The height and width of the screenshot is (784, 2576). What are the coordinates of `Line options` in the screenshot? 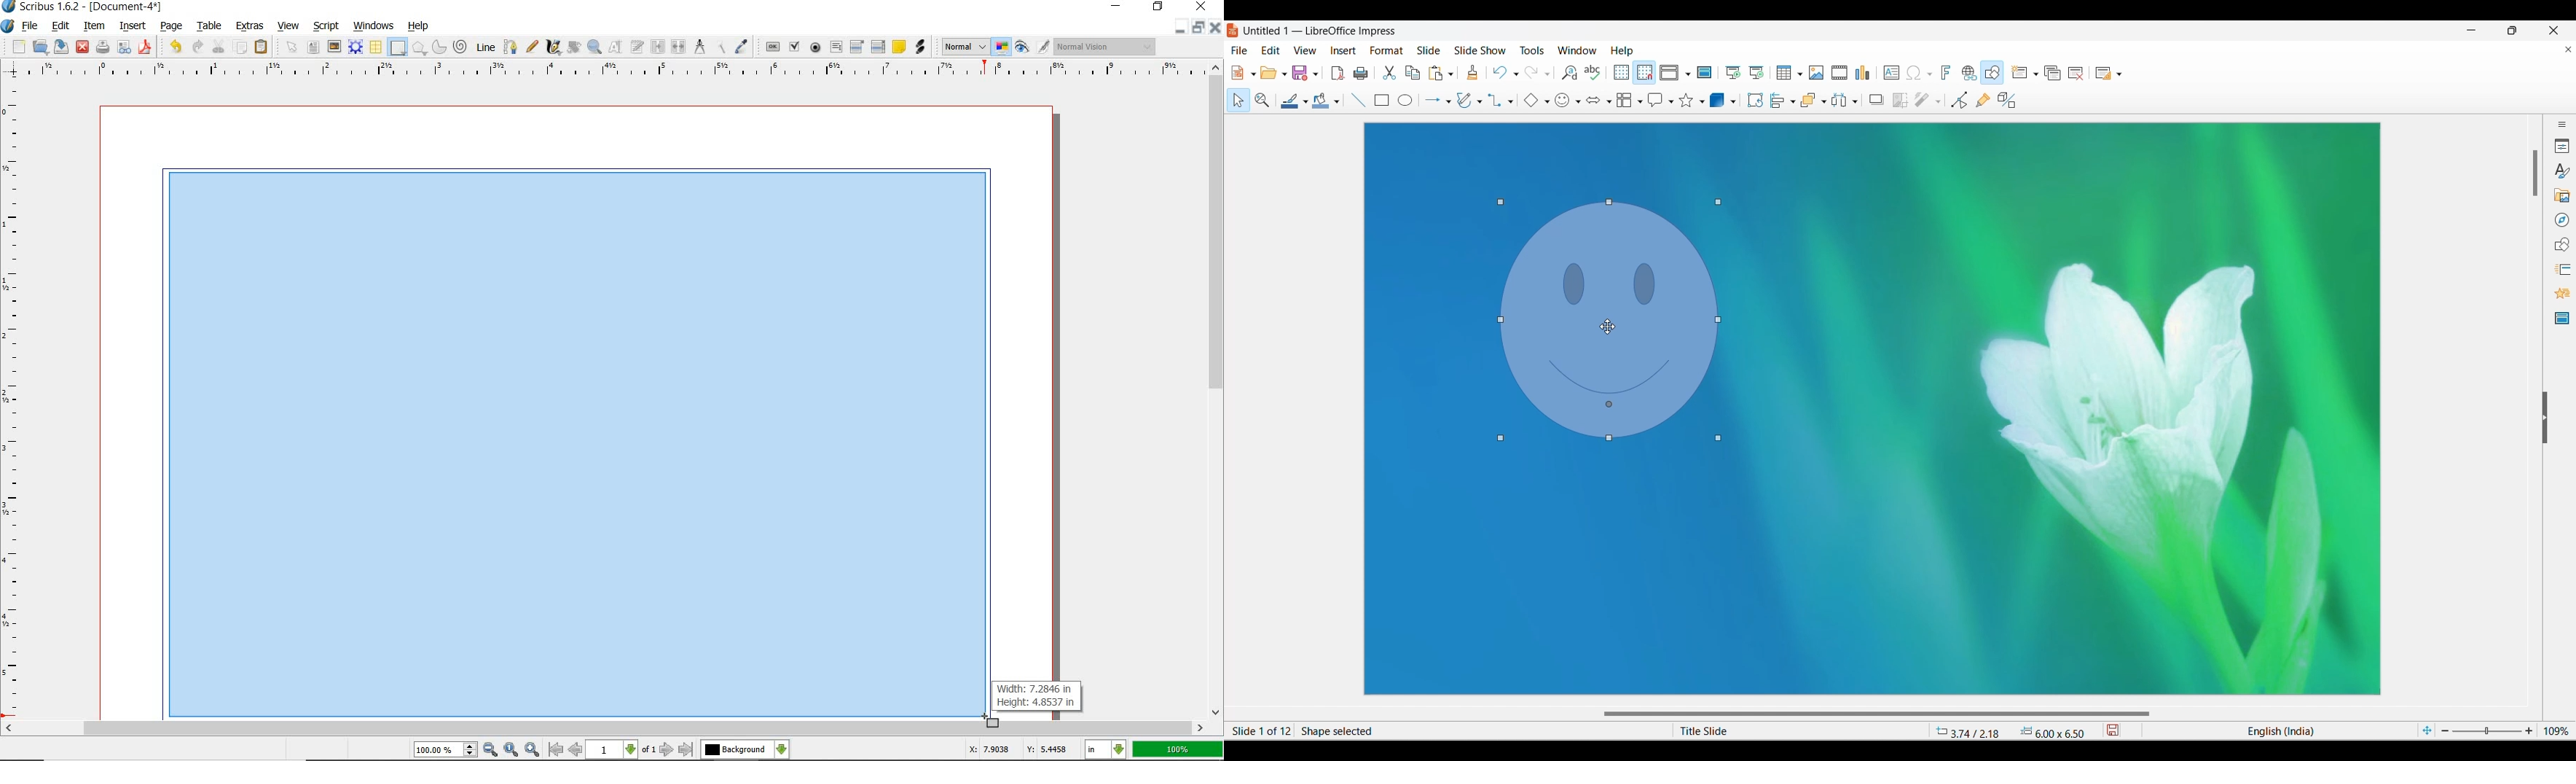 It's located at (1306, 102).